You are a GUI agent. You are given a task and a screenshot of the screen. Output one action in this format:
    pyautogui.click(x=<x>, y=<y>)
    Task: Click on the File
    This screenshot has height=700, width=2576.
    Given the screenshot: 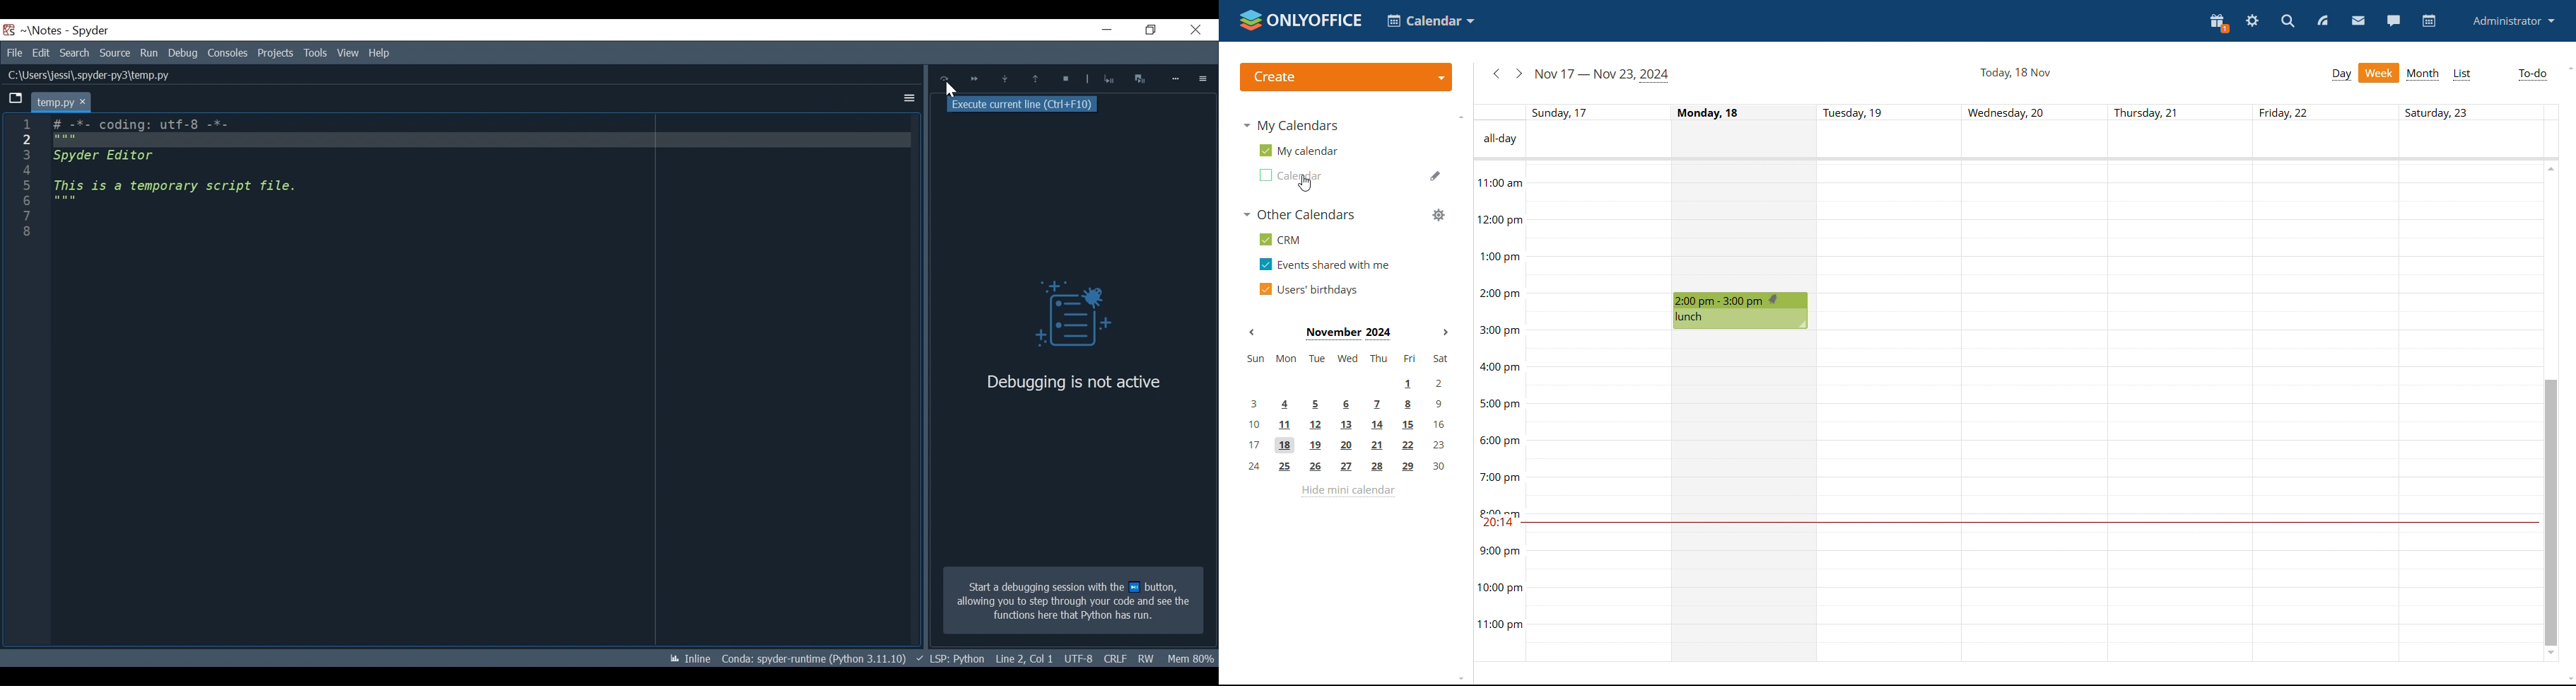 What is the action you would take?
    pyautogui.click(x=14, y=53)
    